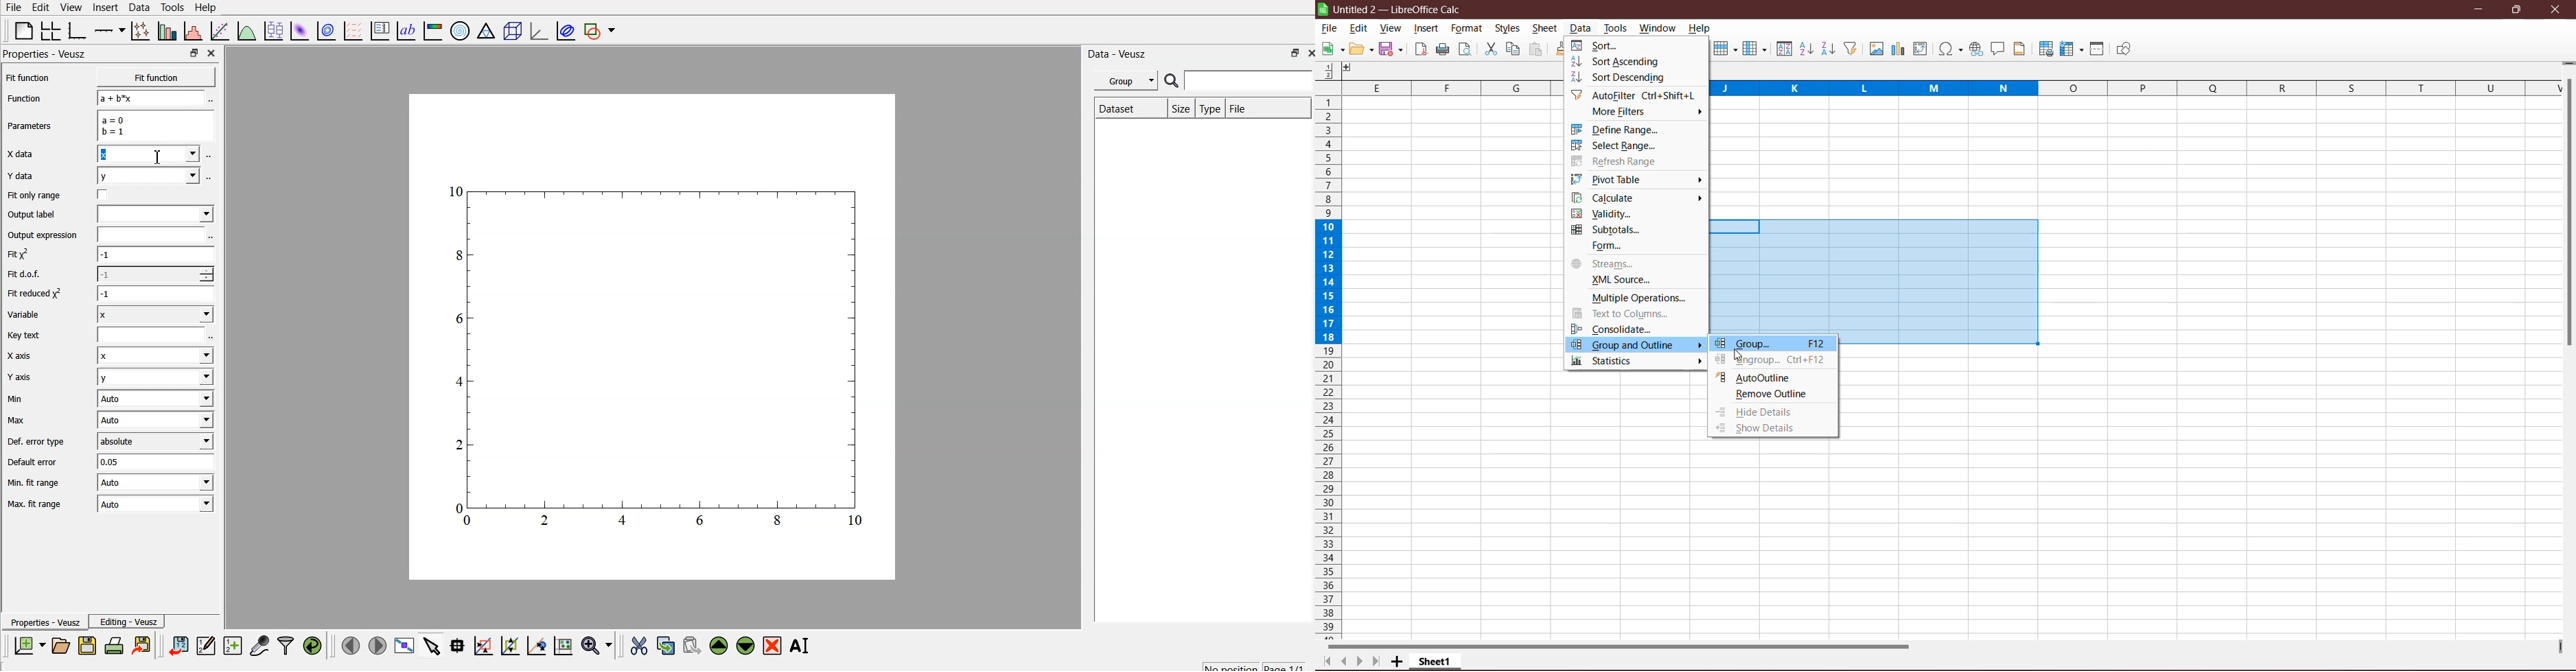  I want to click on check box, so click(104, 194).